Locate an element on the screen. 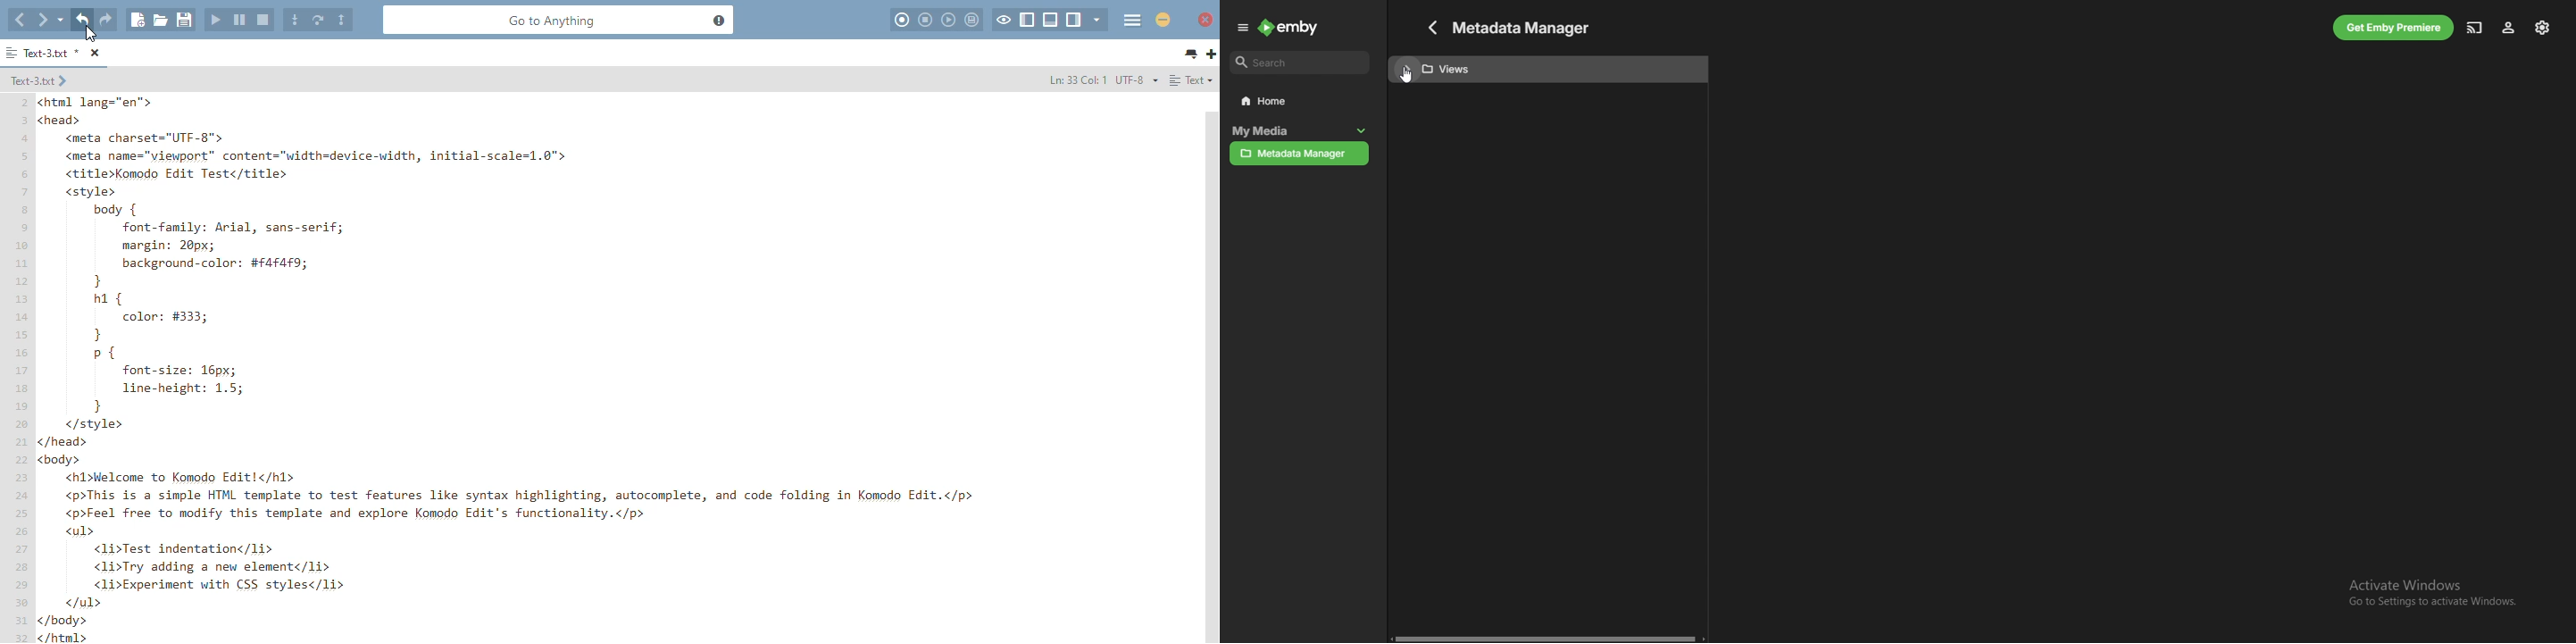 Image resolution: width=2576 pixels, height=644 pixels. profile is located at coordinates (2508, 28).